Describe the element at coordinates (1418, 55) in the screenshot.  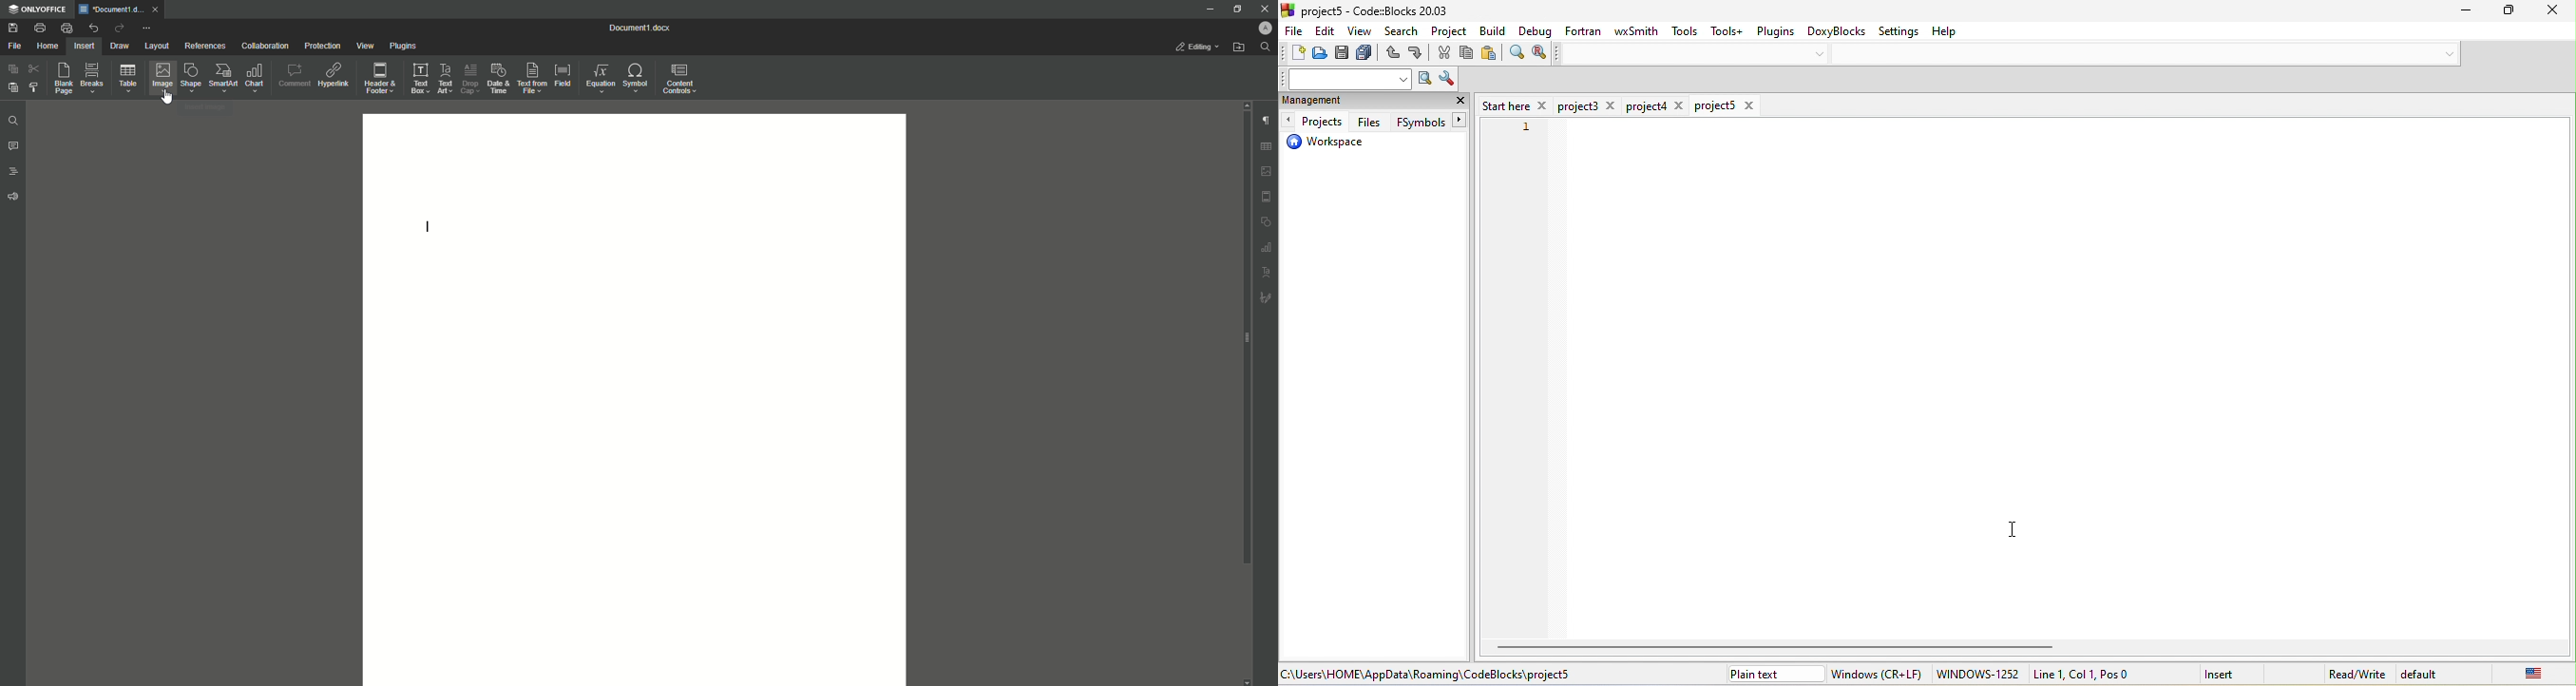
I see `redo` at that location.